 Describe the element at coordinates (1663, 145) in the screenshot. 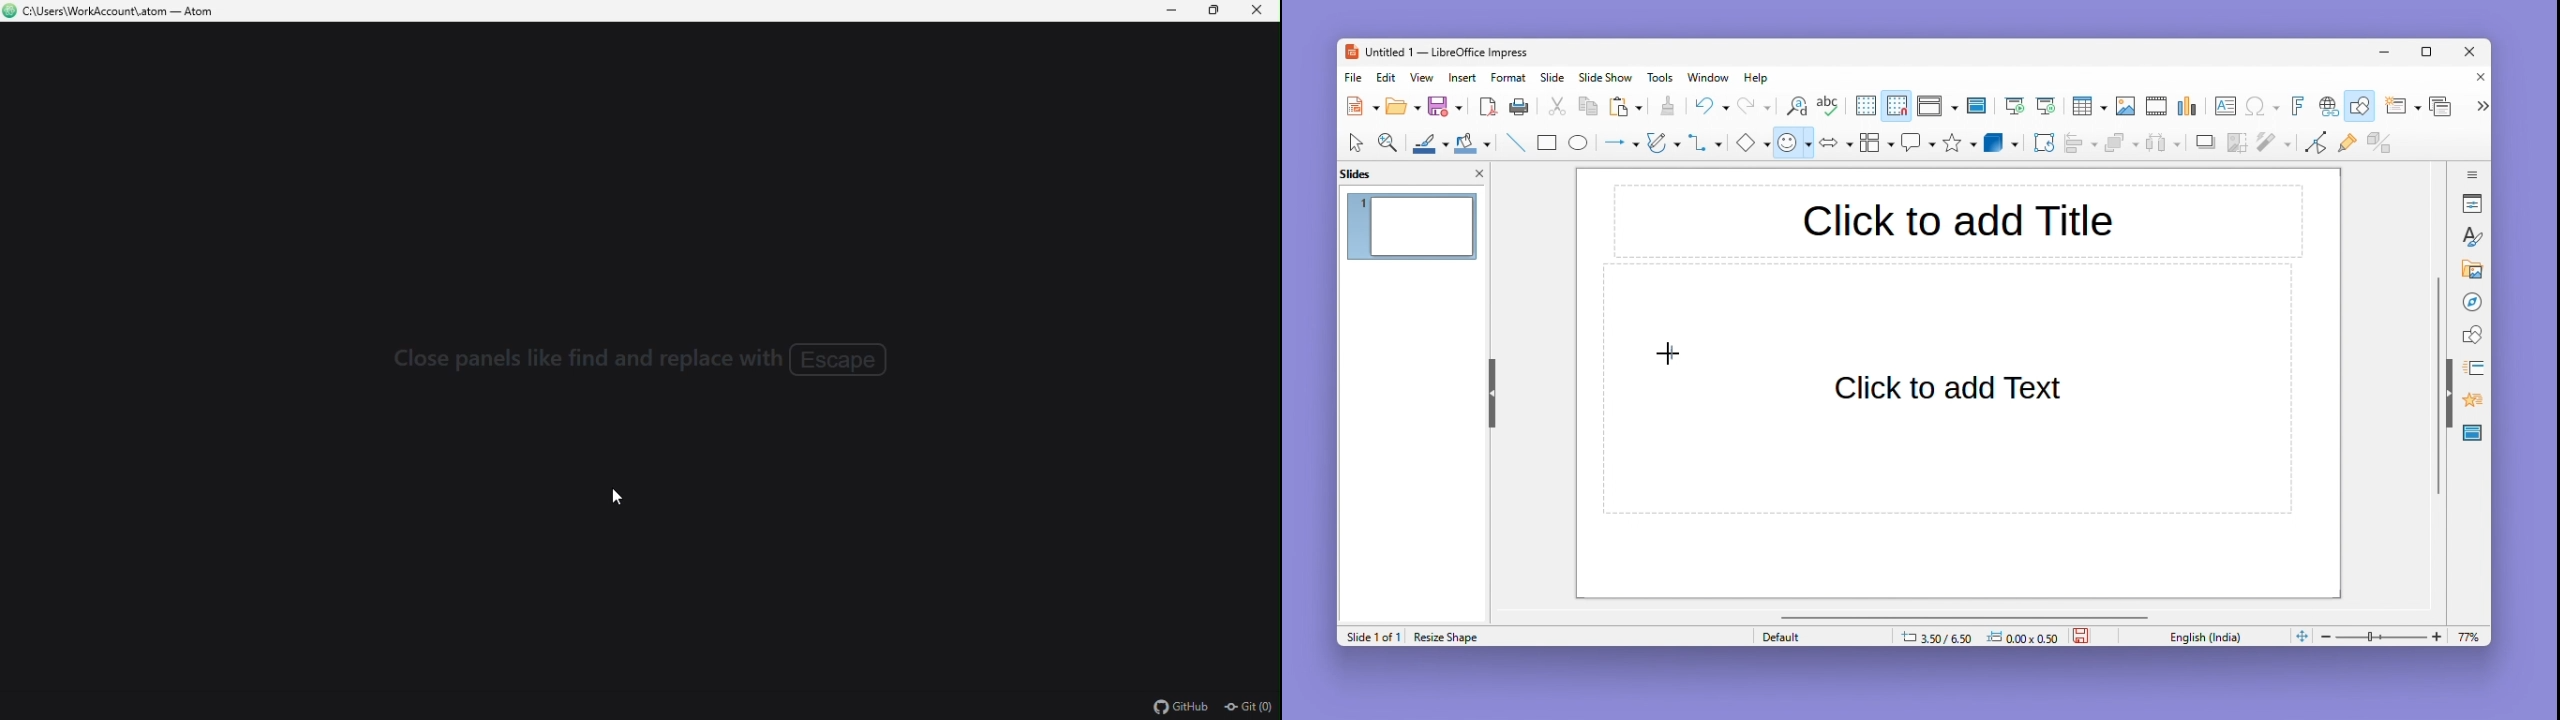

I see `pencil` at that location.